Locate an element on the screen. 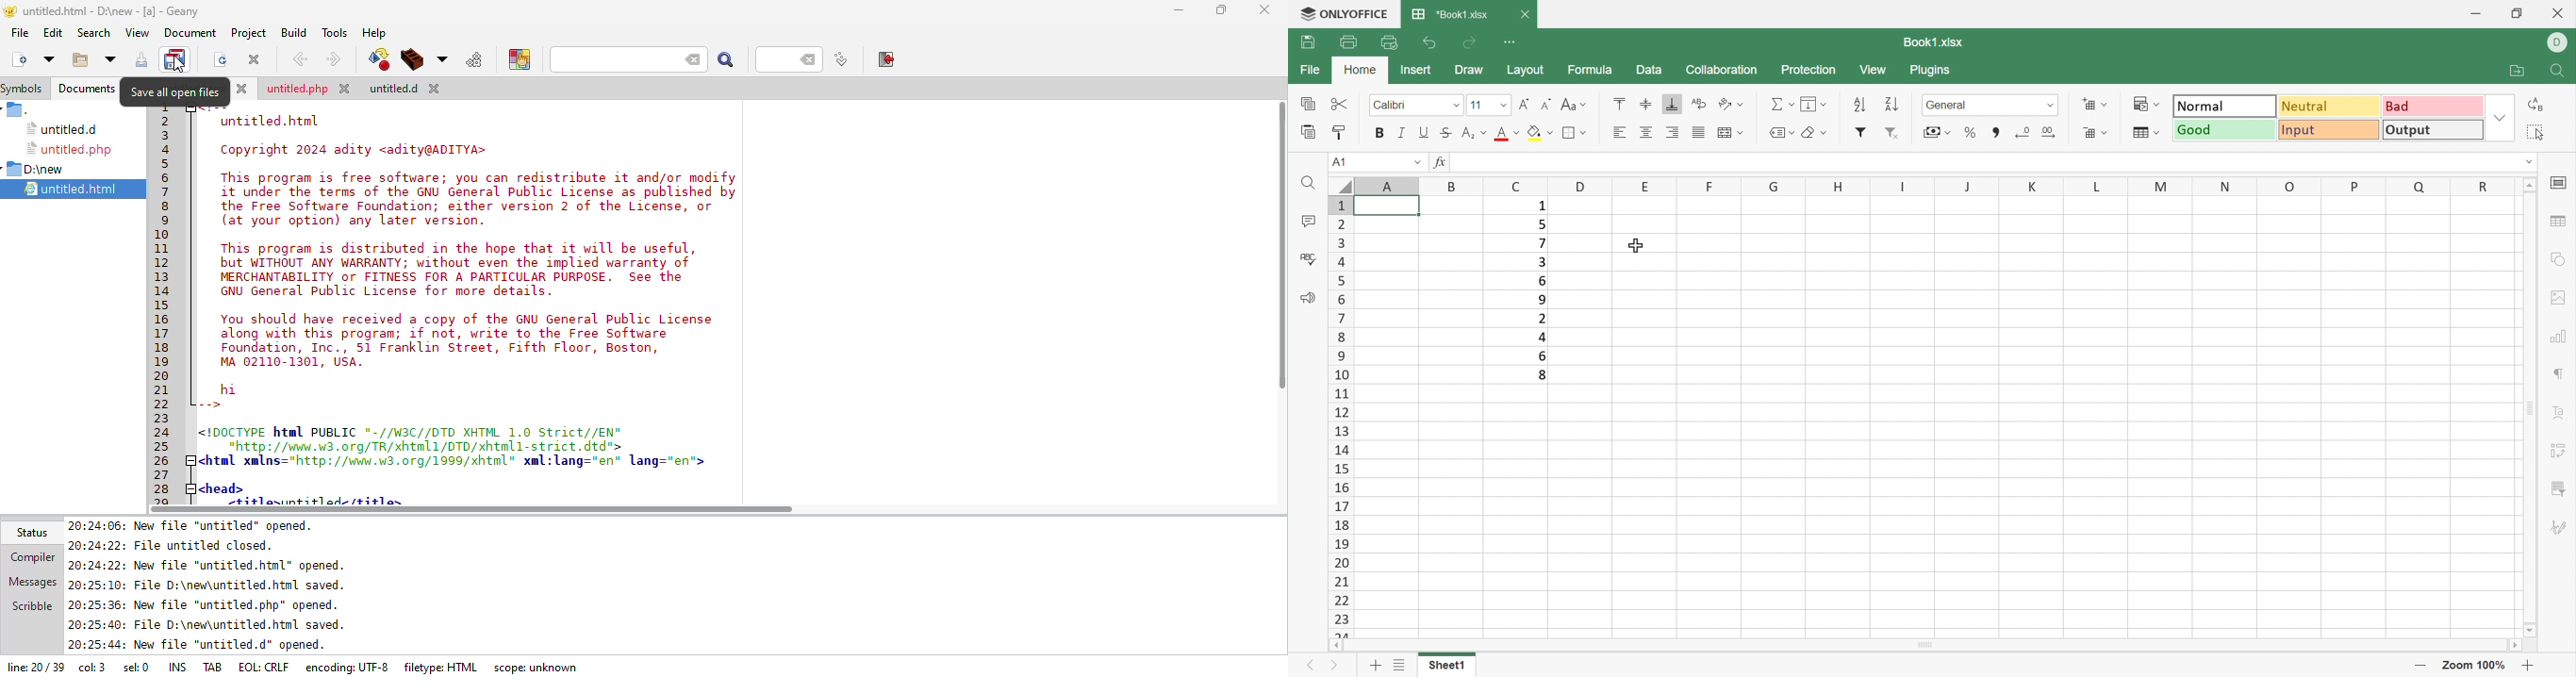 The width and height of the screenshot is (2576, 700). Customize Quick Access Toolbar is located at coordinates (1512, 42).